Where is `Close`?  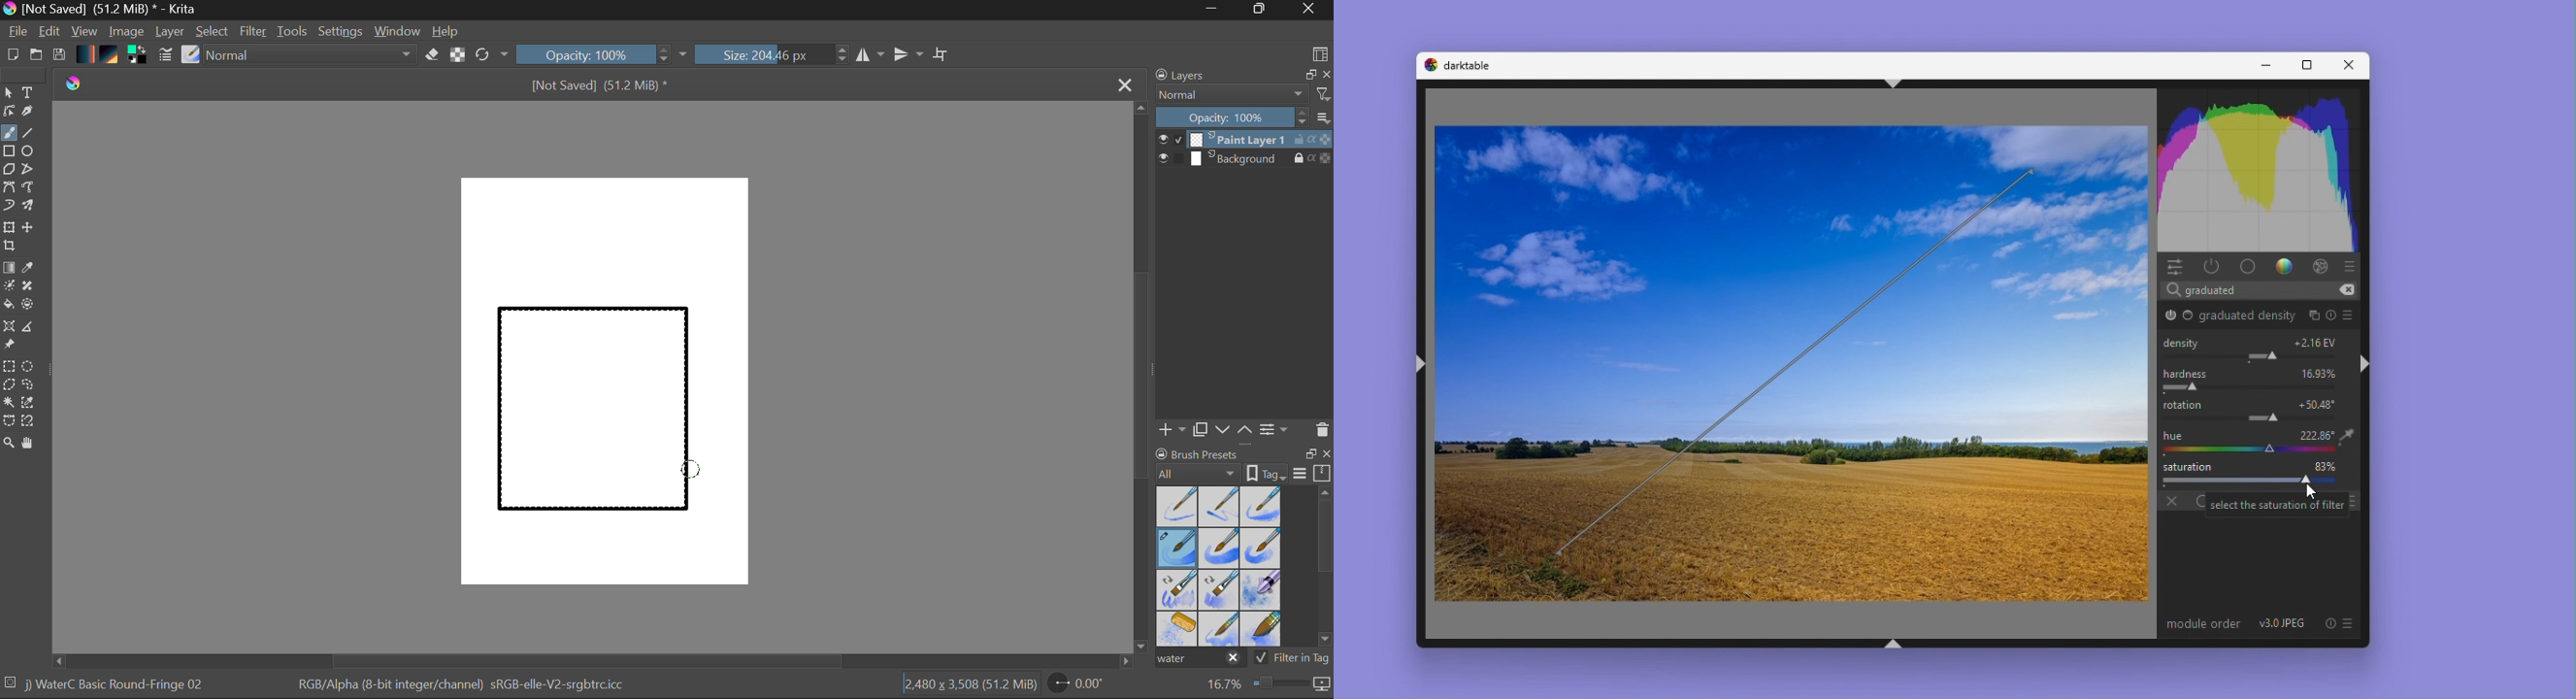
Close is located at coordinates (1310, 10).